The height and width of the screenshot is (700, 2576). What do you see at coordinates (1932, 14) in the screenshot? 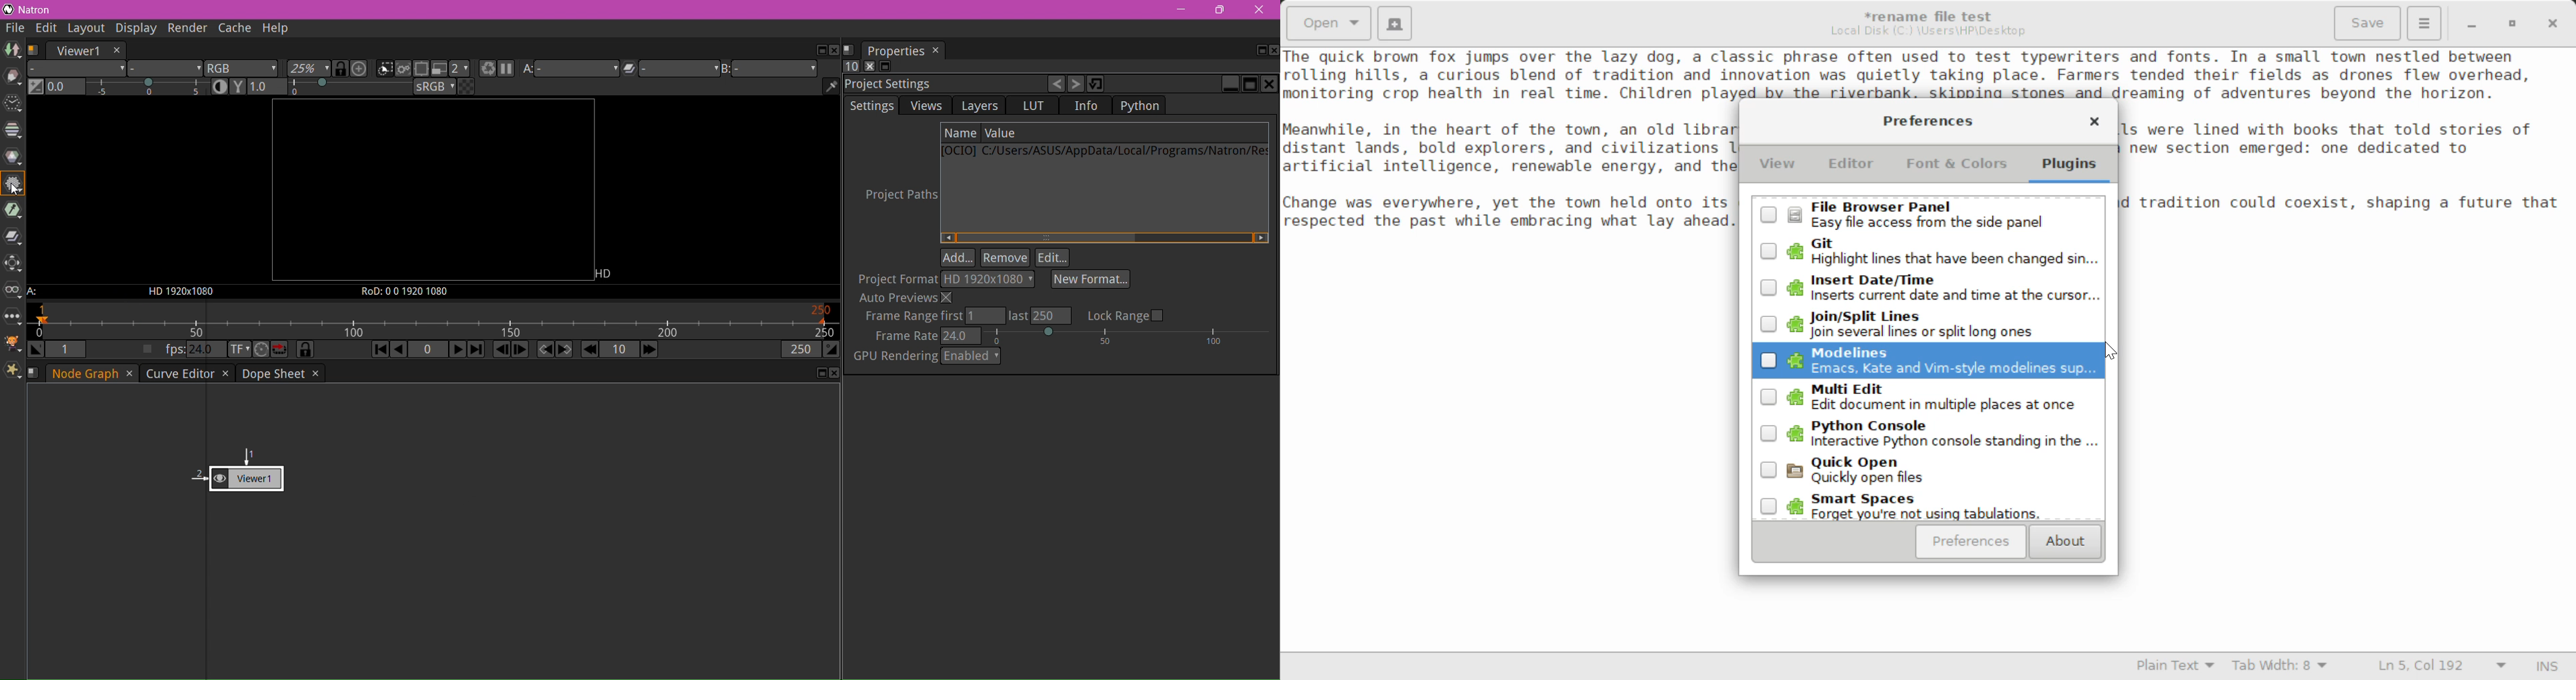
I see `File Name ` at bounding box center [1932, 14].